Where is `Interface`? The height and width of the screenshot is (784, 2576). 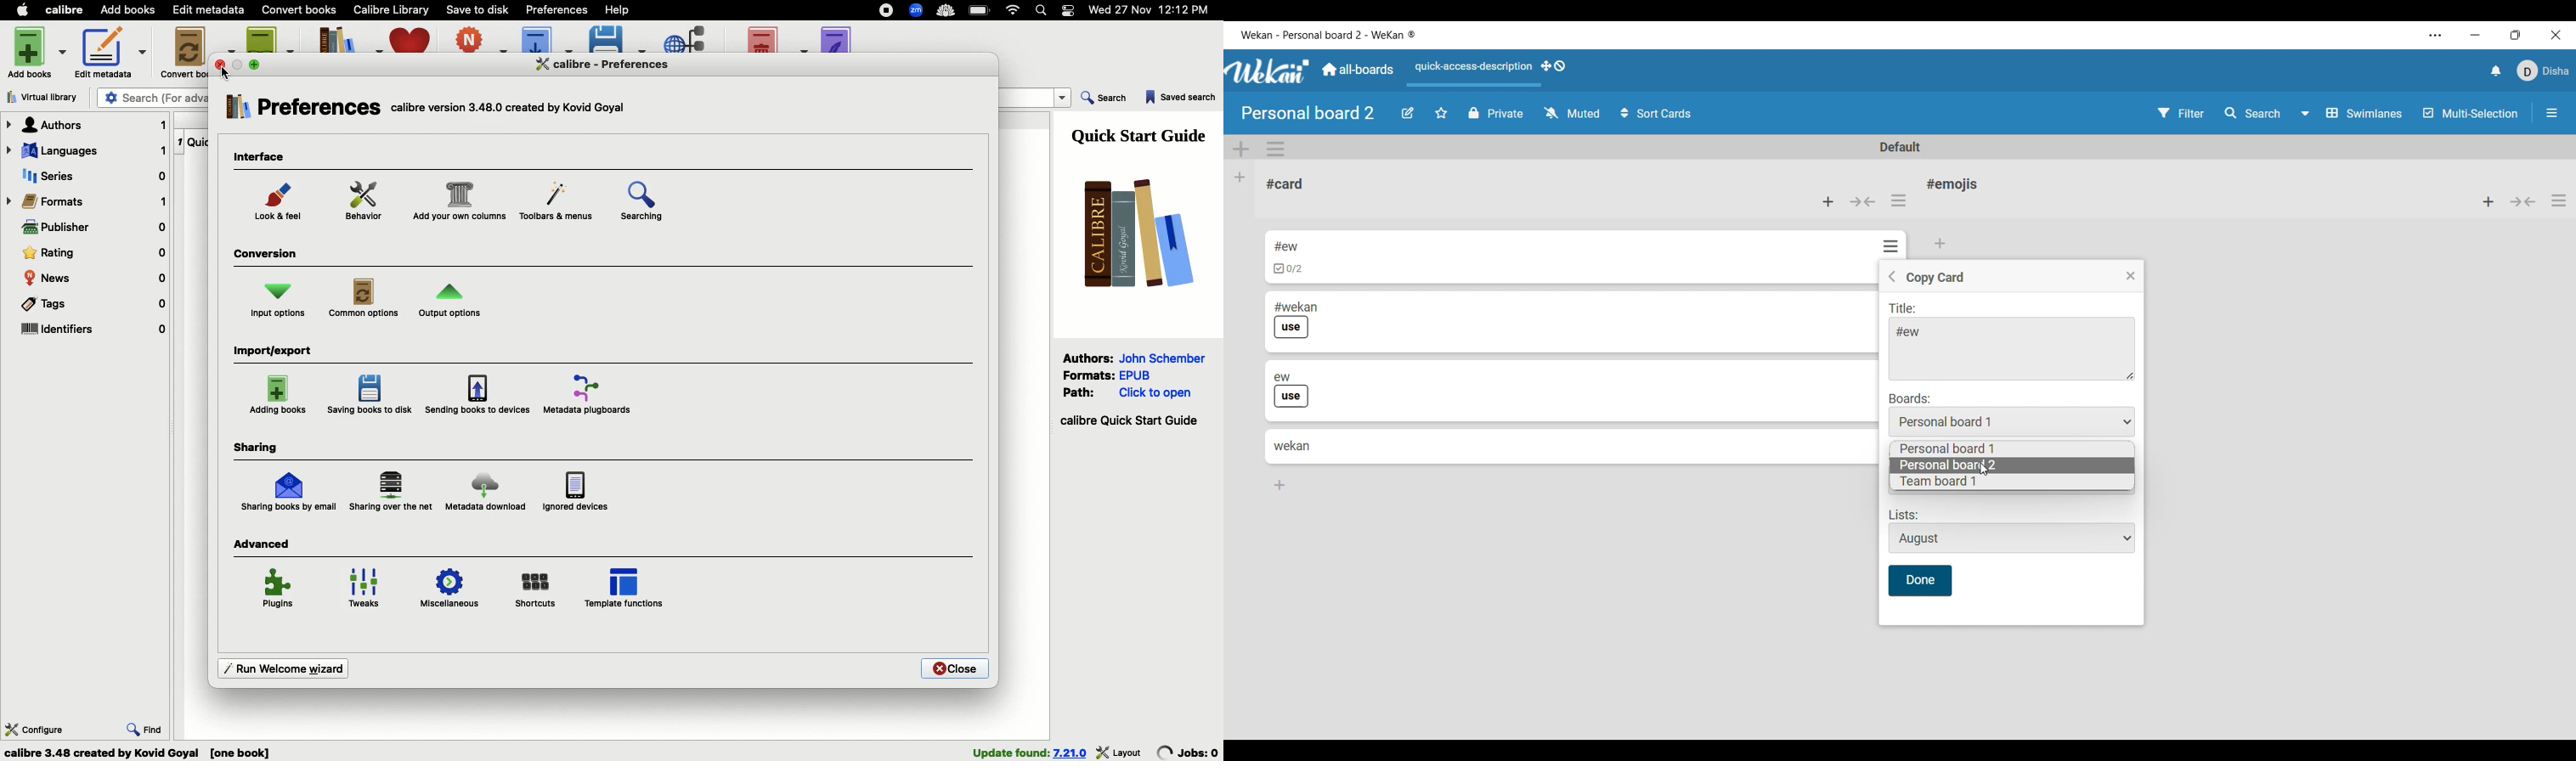
Interface is located at coordinates (264, 158).